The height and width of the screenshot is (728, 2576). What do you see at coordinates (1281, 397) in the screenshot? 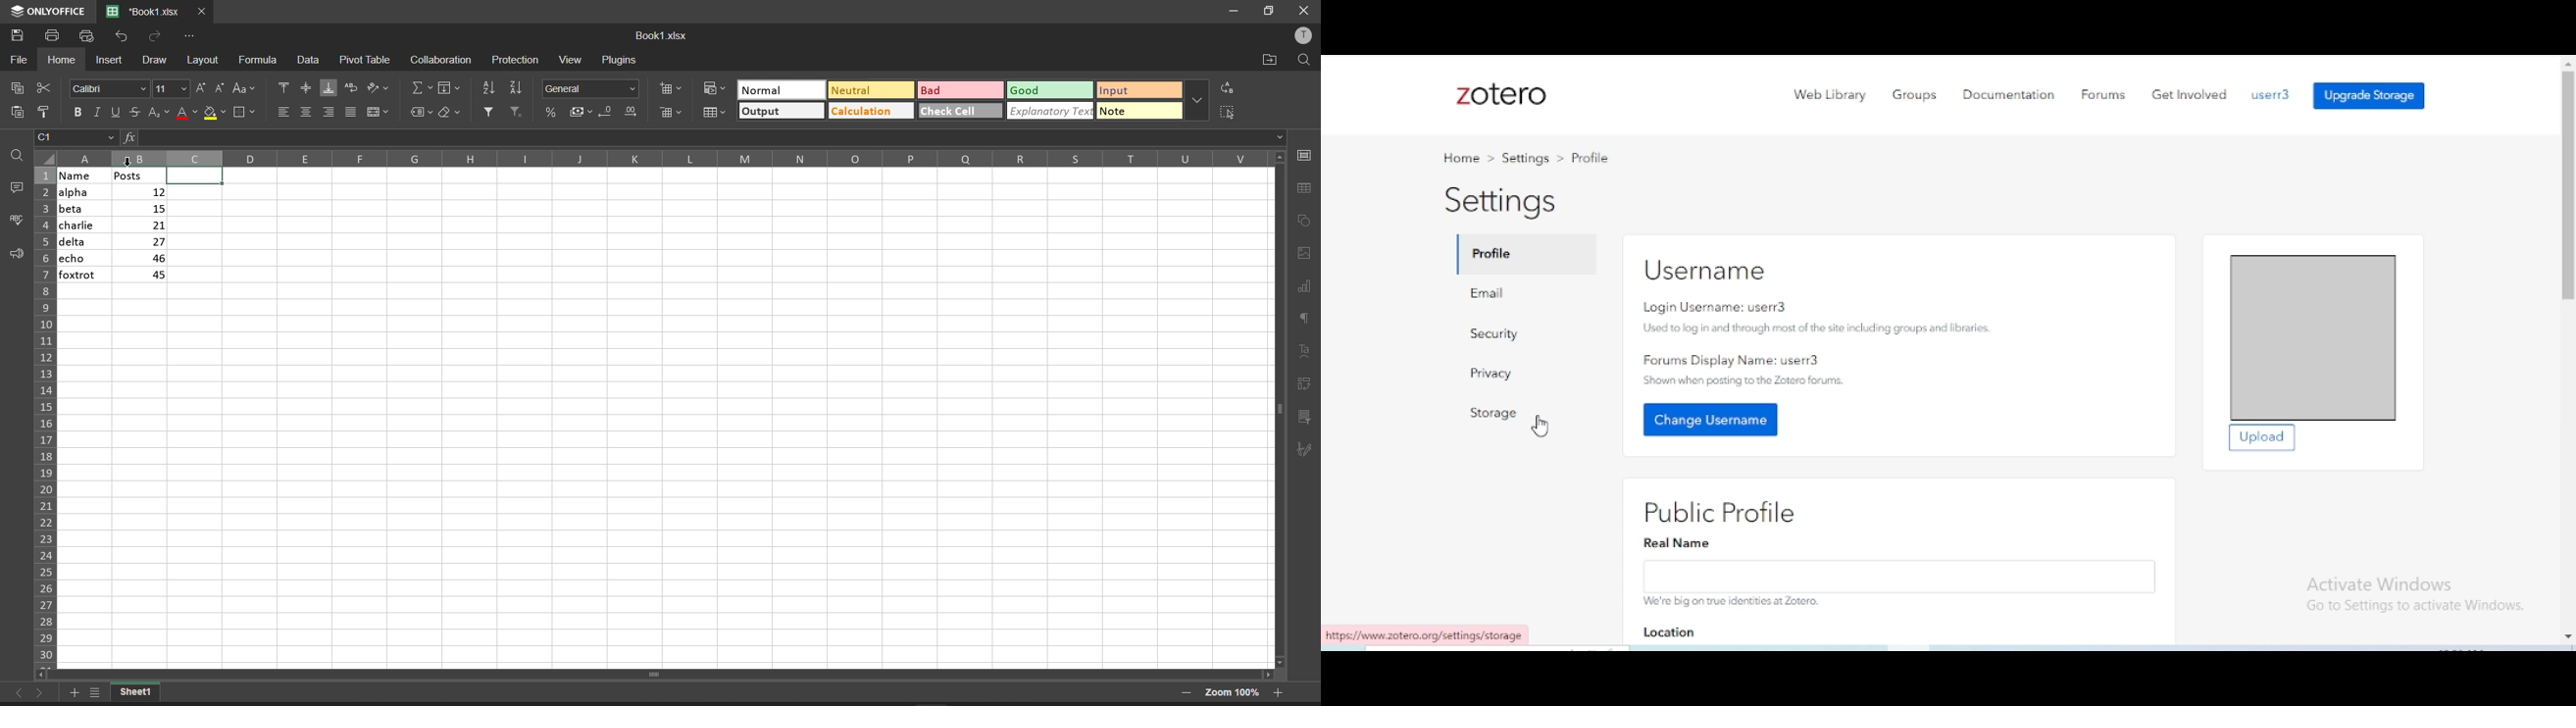
I see `vertical scroll bar` at bounding box center [1281, 397].